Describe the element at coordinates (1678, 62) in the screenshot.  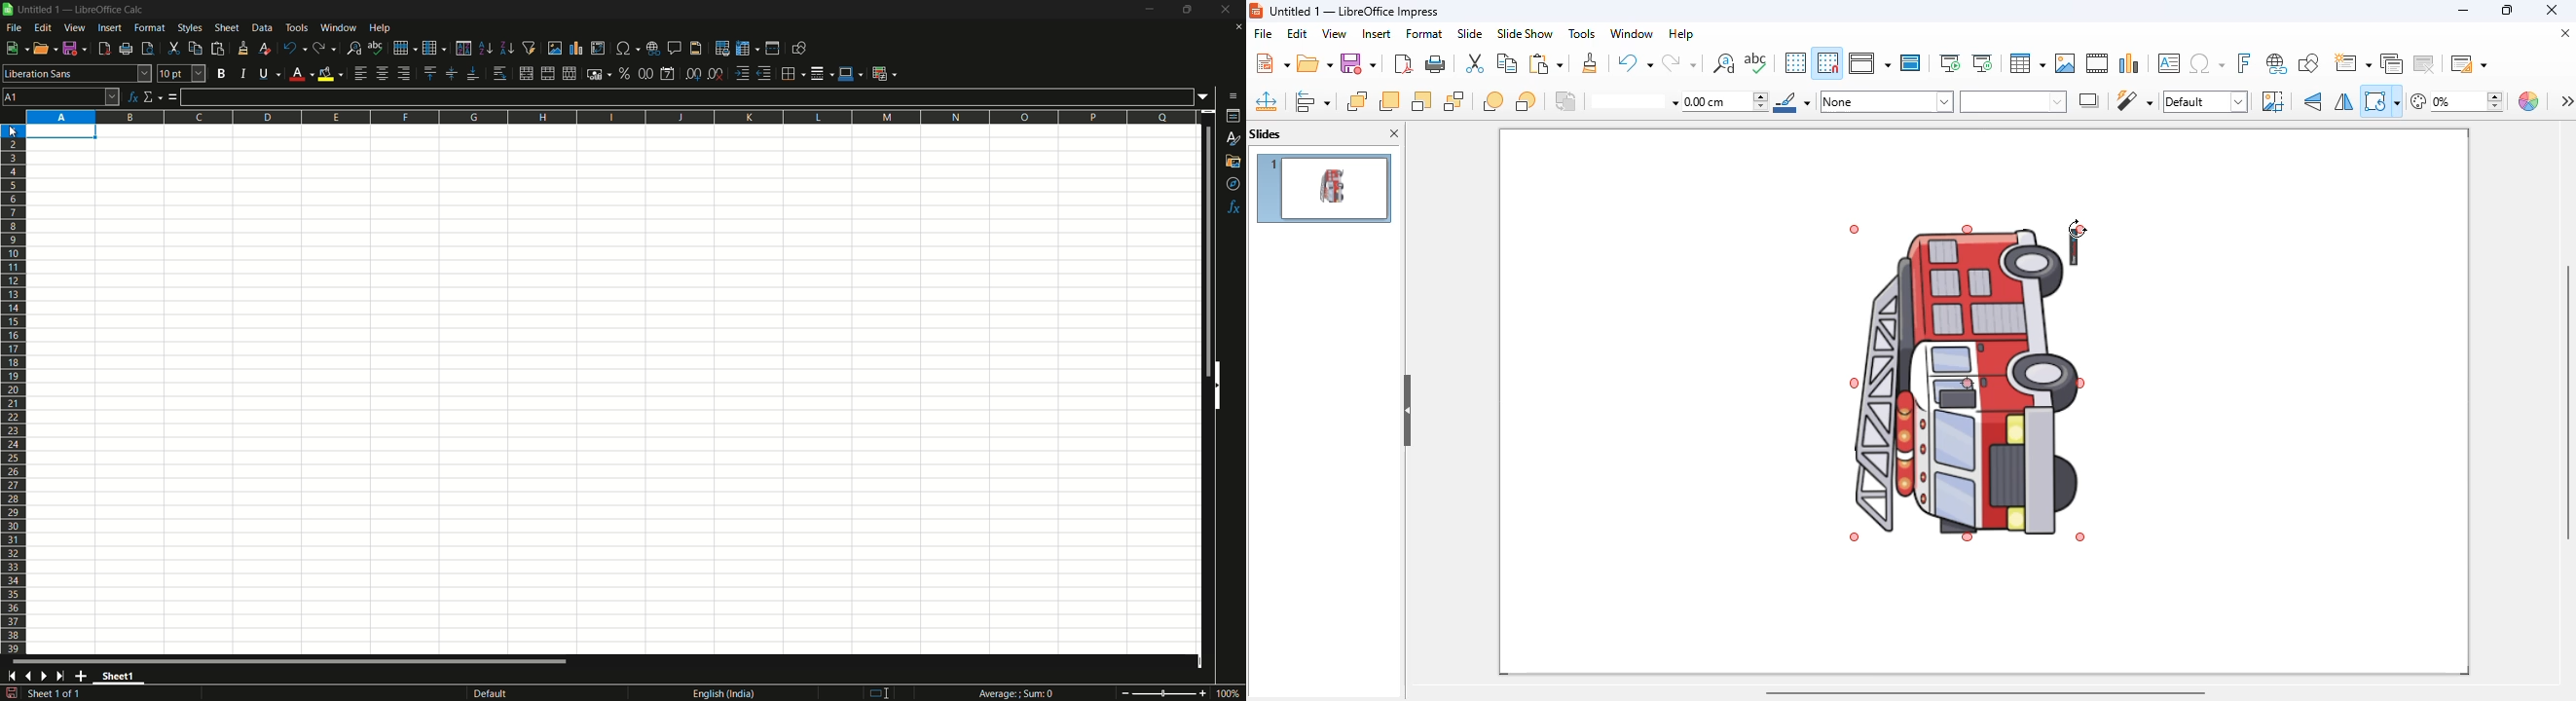
I see `redo` at that location.